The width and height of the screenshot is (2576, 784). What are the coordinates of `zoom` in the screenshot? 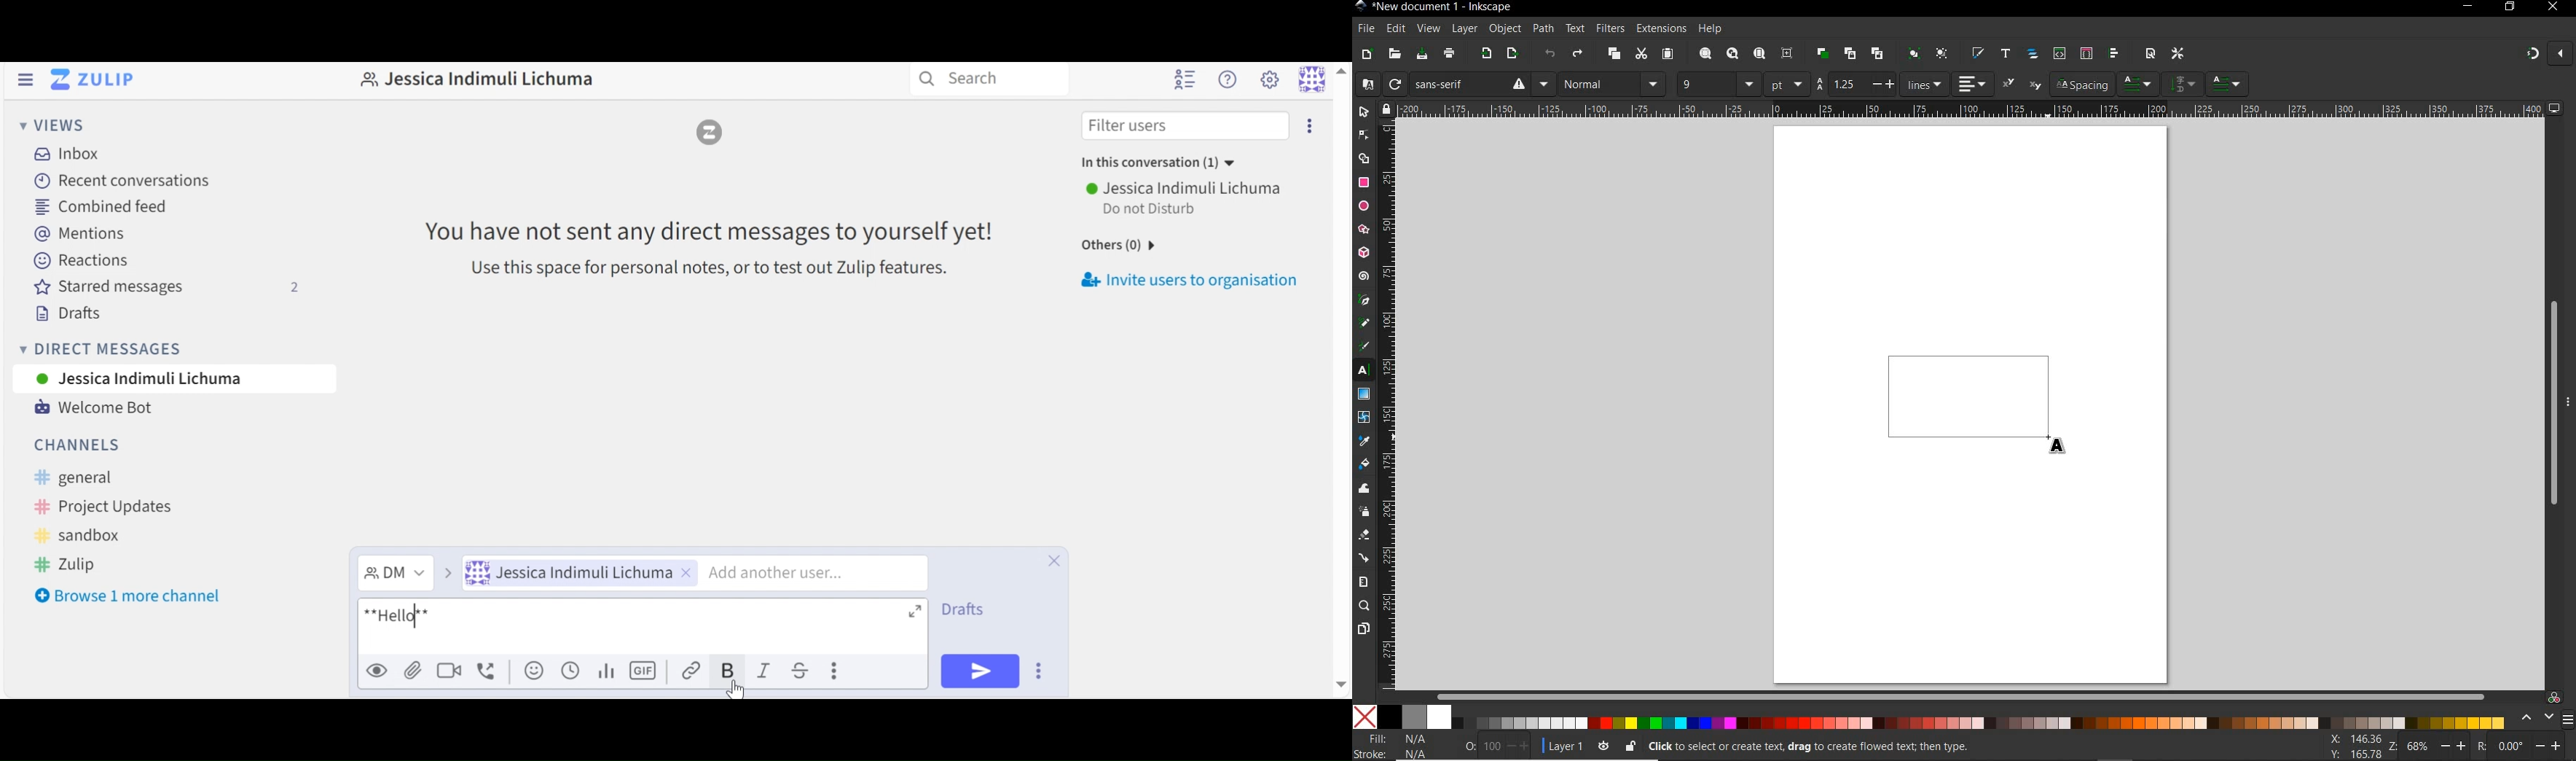 It's located at (2391, 746).